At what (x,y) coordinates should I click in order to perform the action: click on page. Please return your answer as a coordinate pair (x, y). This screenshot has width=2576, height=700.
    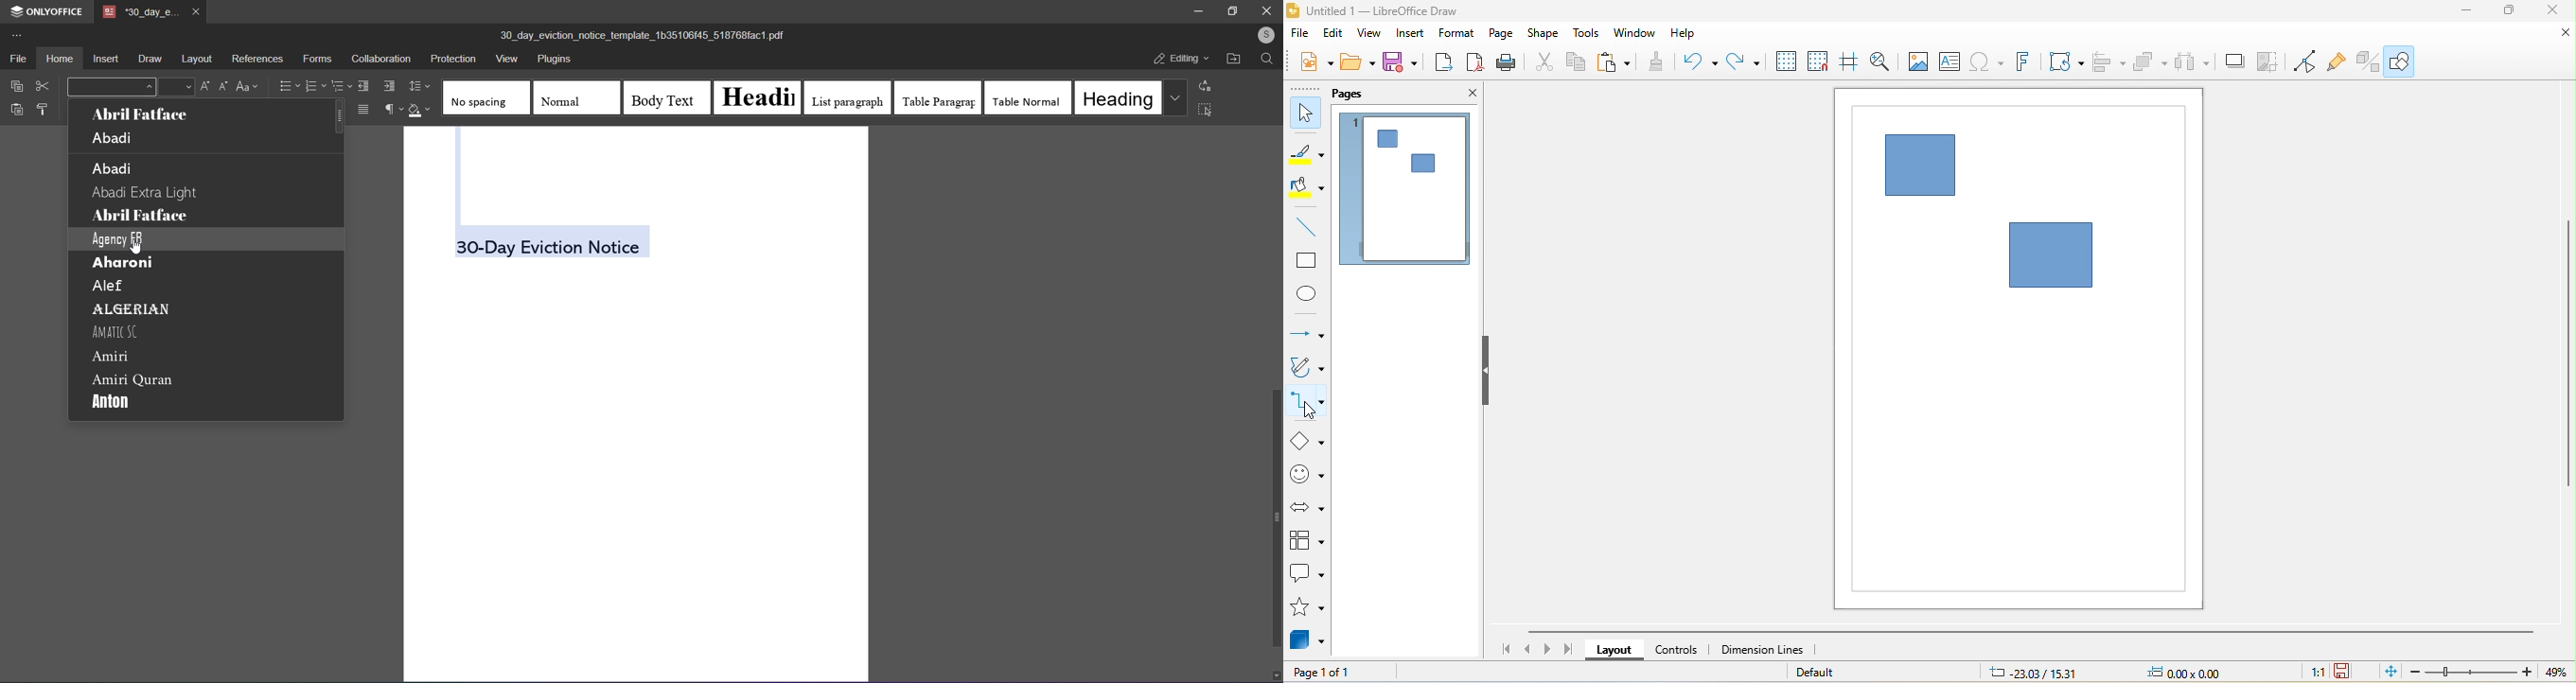
    Looking at the image, I should click on (1501, 34).